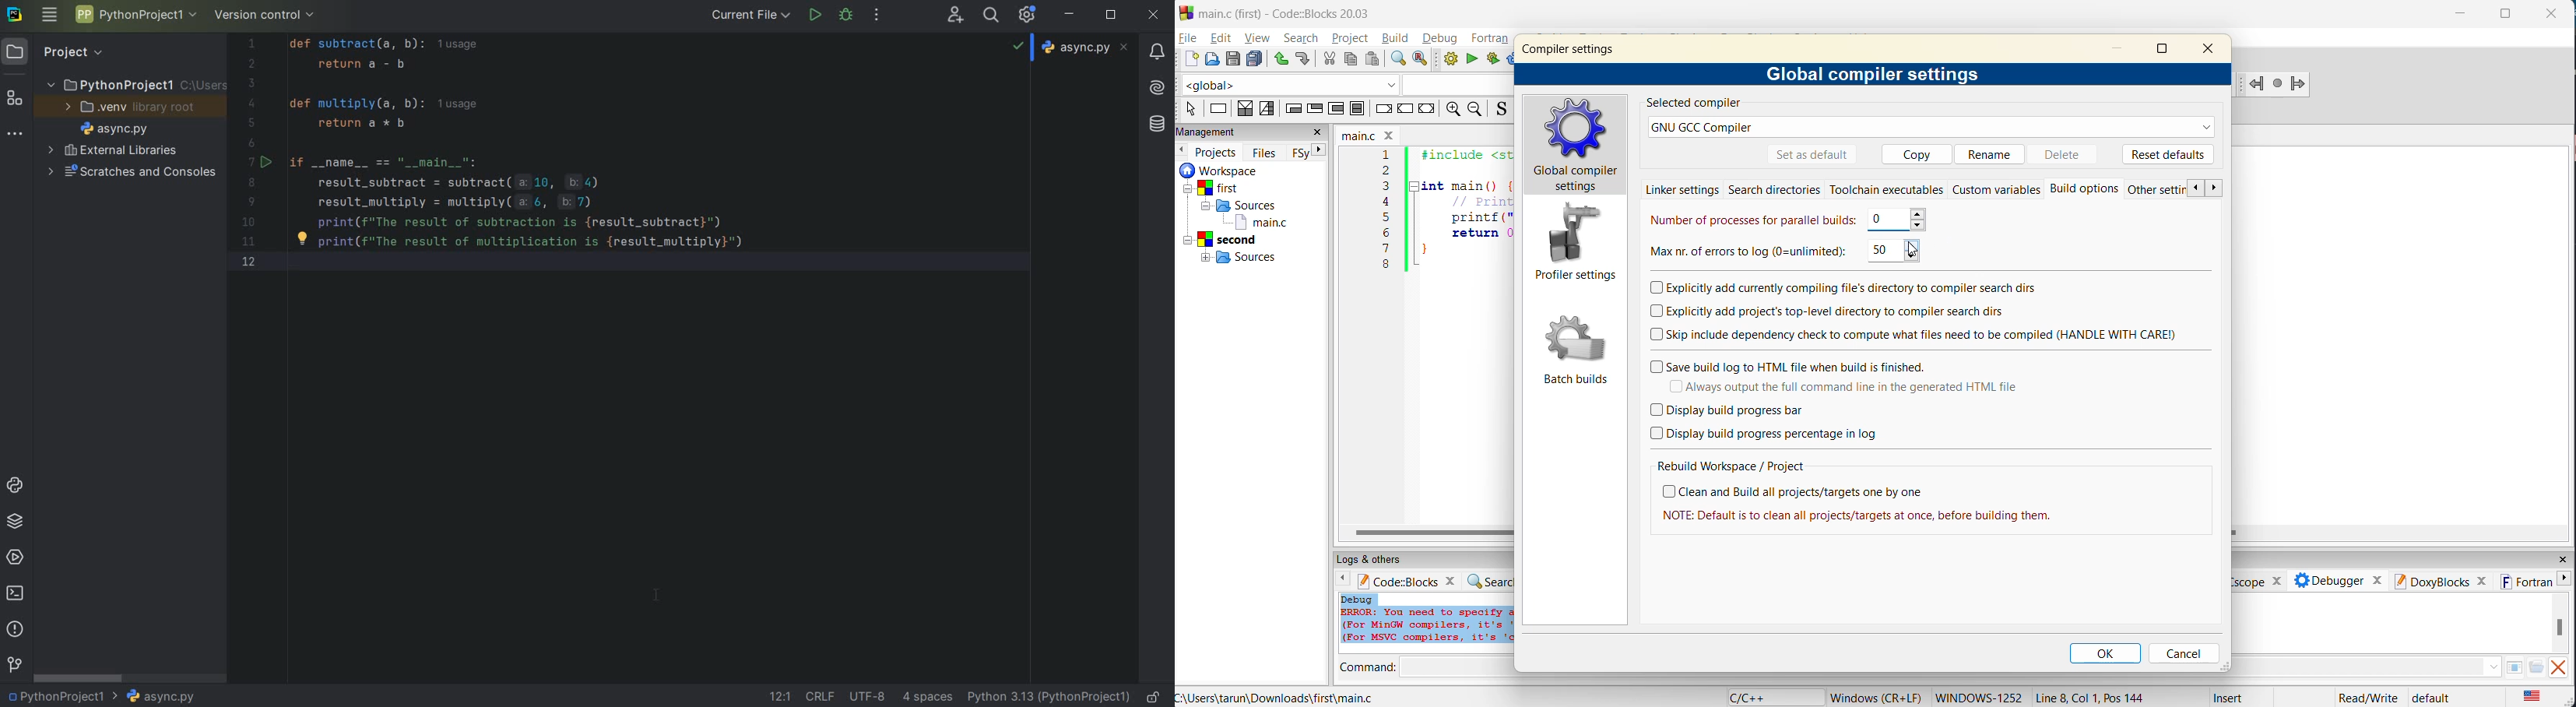 This screenshot has width=2576, height=728. I want to click on set as default, so click(1813, 155).